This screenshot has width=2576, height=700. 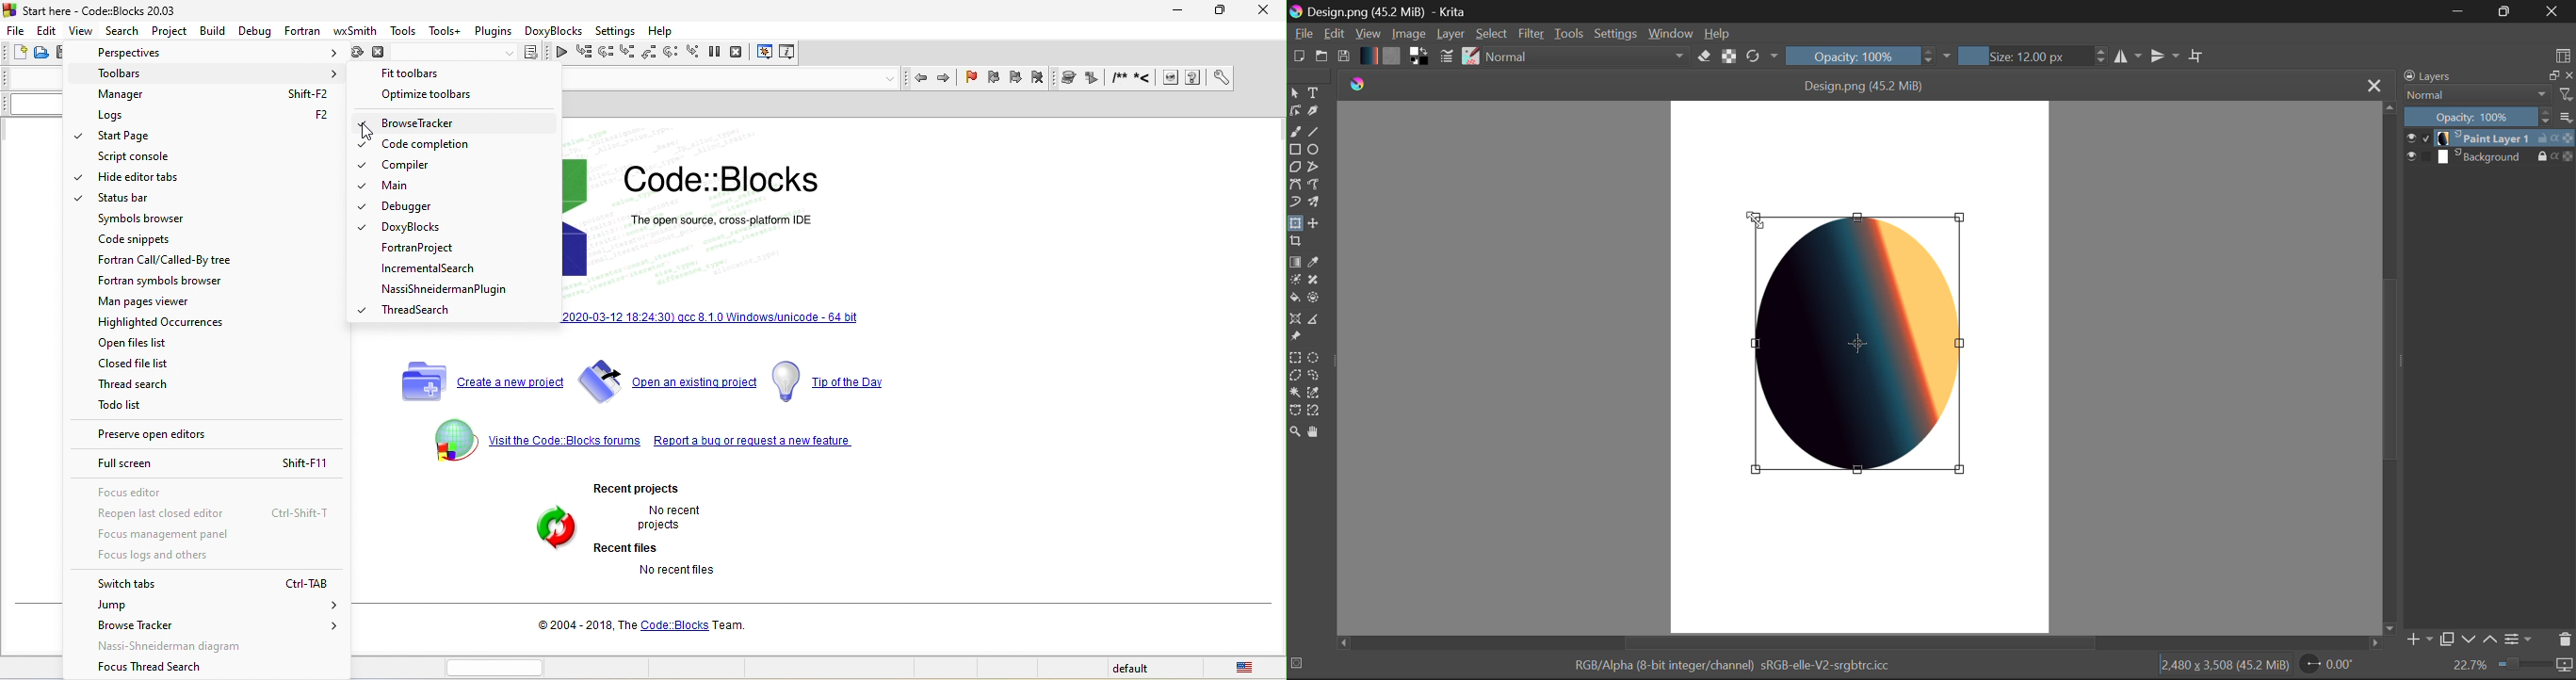 I want to click on Help, so click(x=1717, y=32).